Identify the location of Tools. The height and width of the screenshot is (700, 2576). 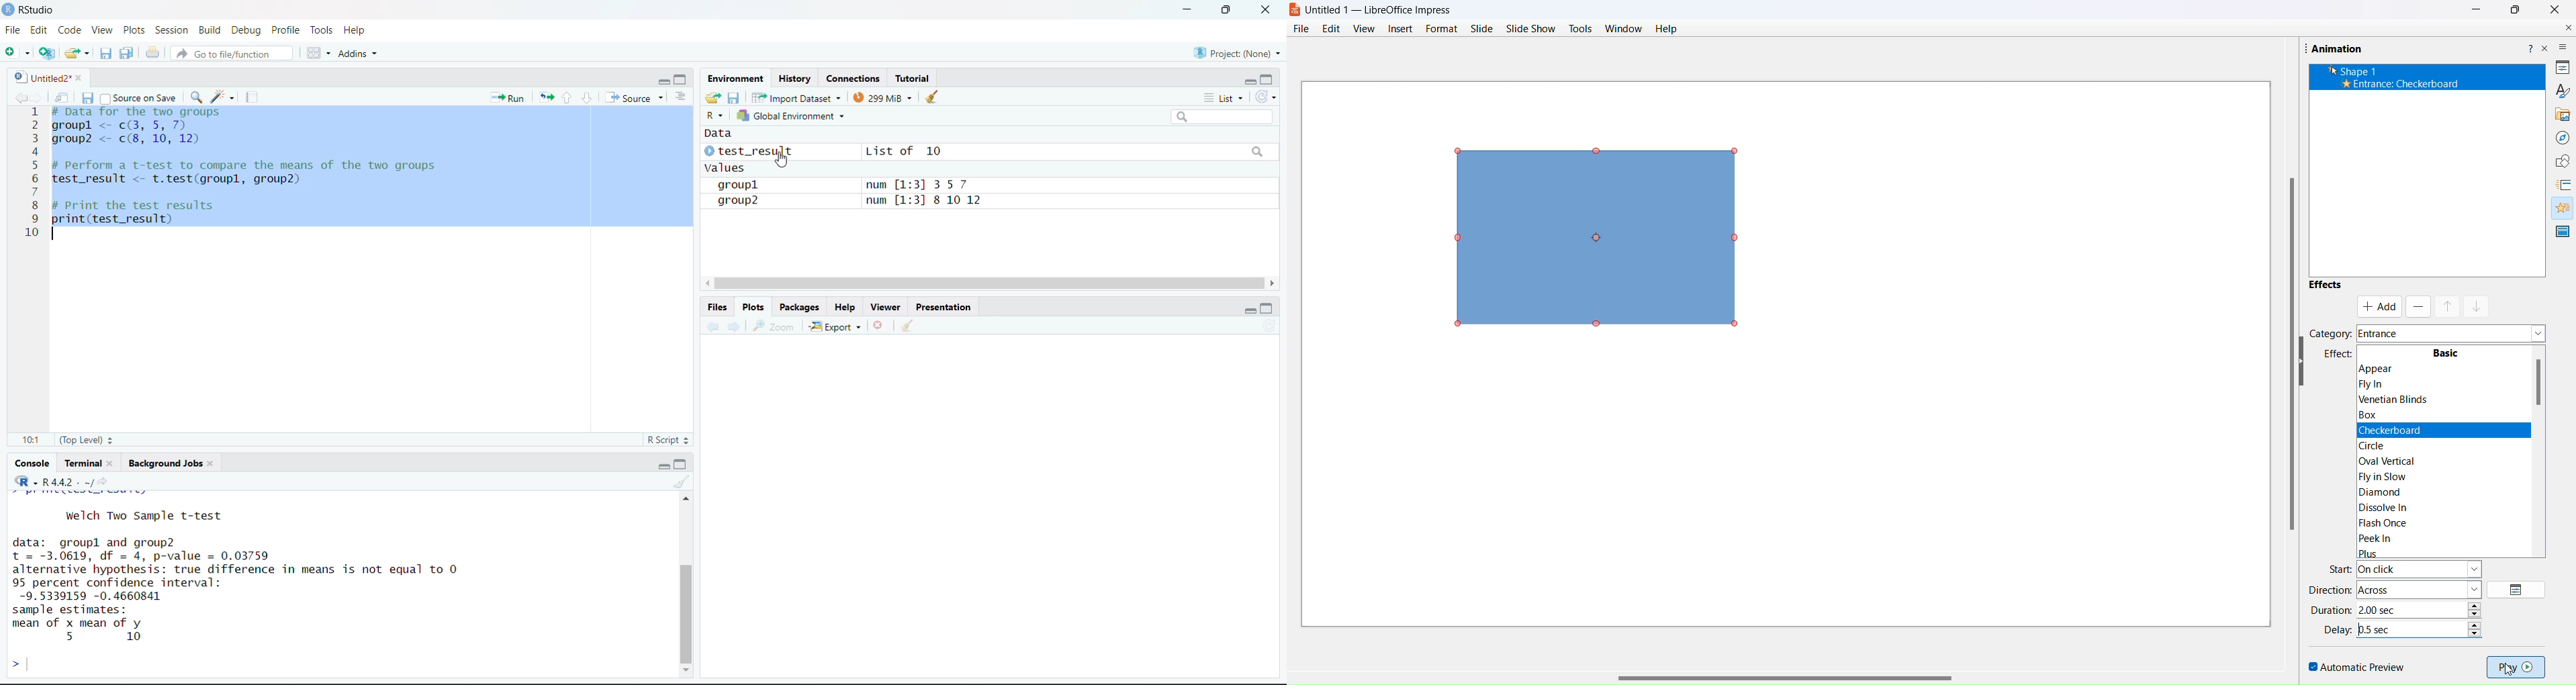
(325, 30).